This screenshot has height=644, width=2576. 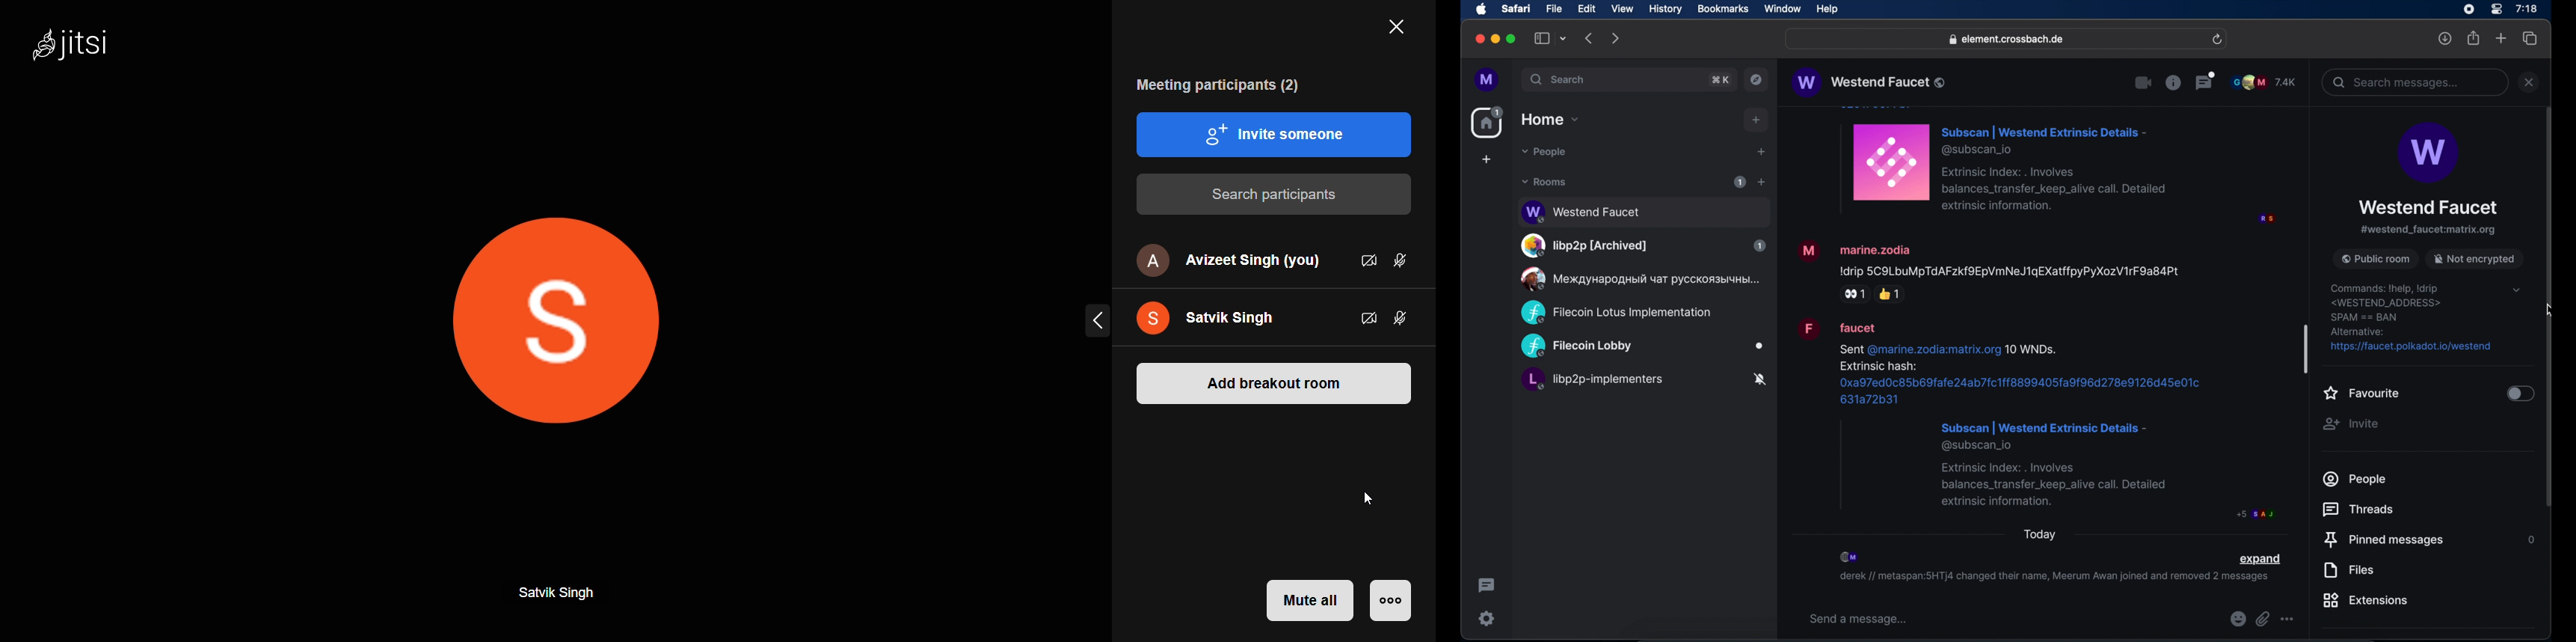 What do you see at coordinates (1563, 38) in the screenshot?
I see `tab group picker` at bounding box center [1563, 38].